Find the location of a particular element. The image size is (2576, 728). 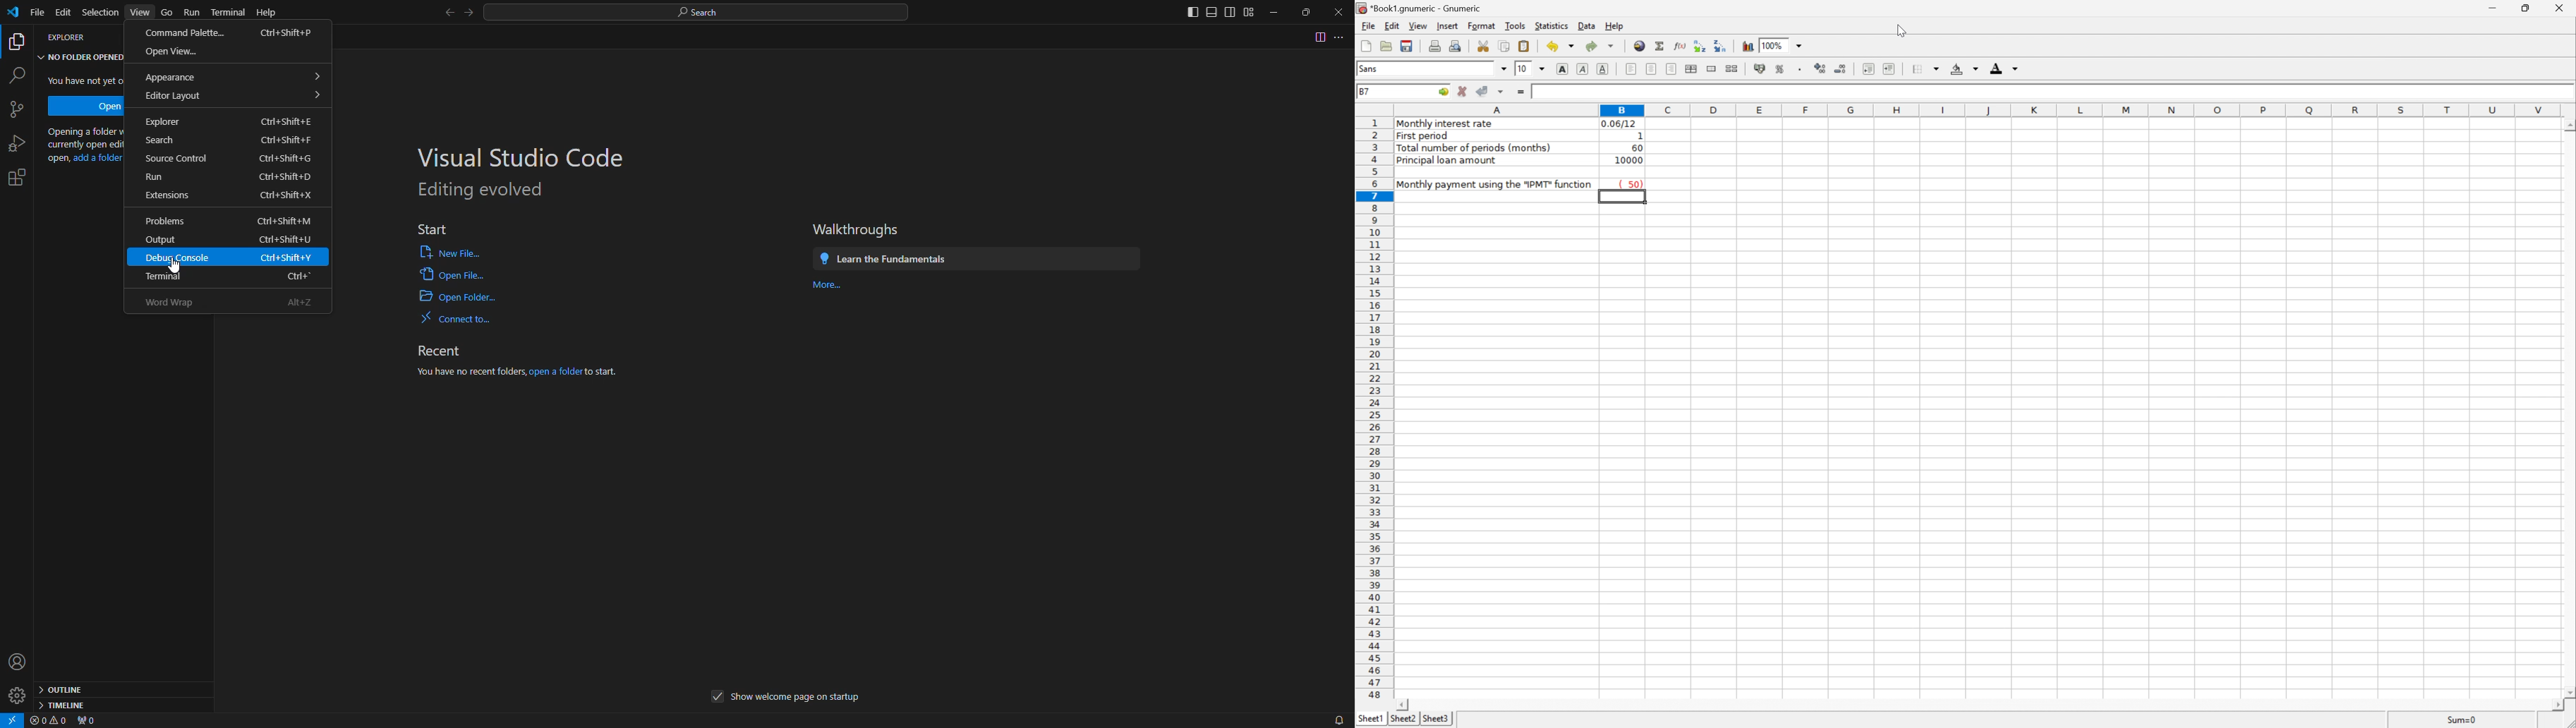

Merge a range of cells is located at coordinates (1713, 70).